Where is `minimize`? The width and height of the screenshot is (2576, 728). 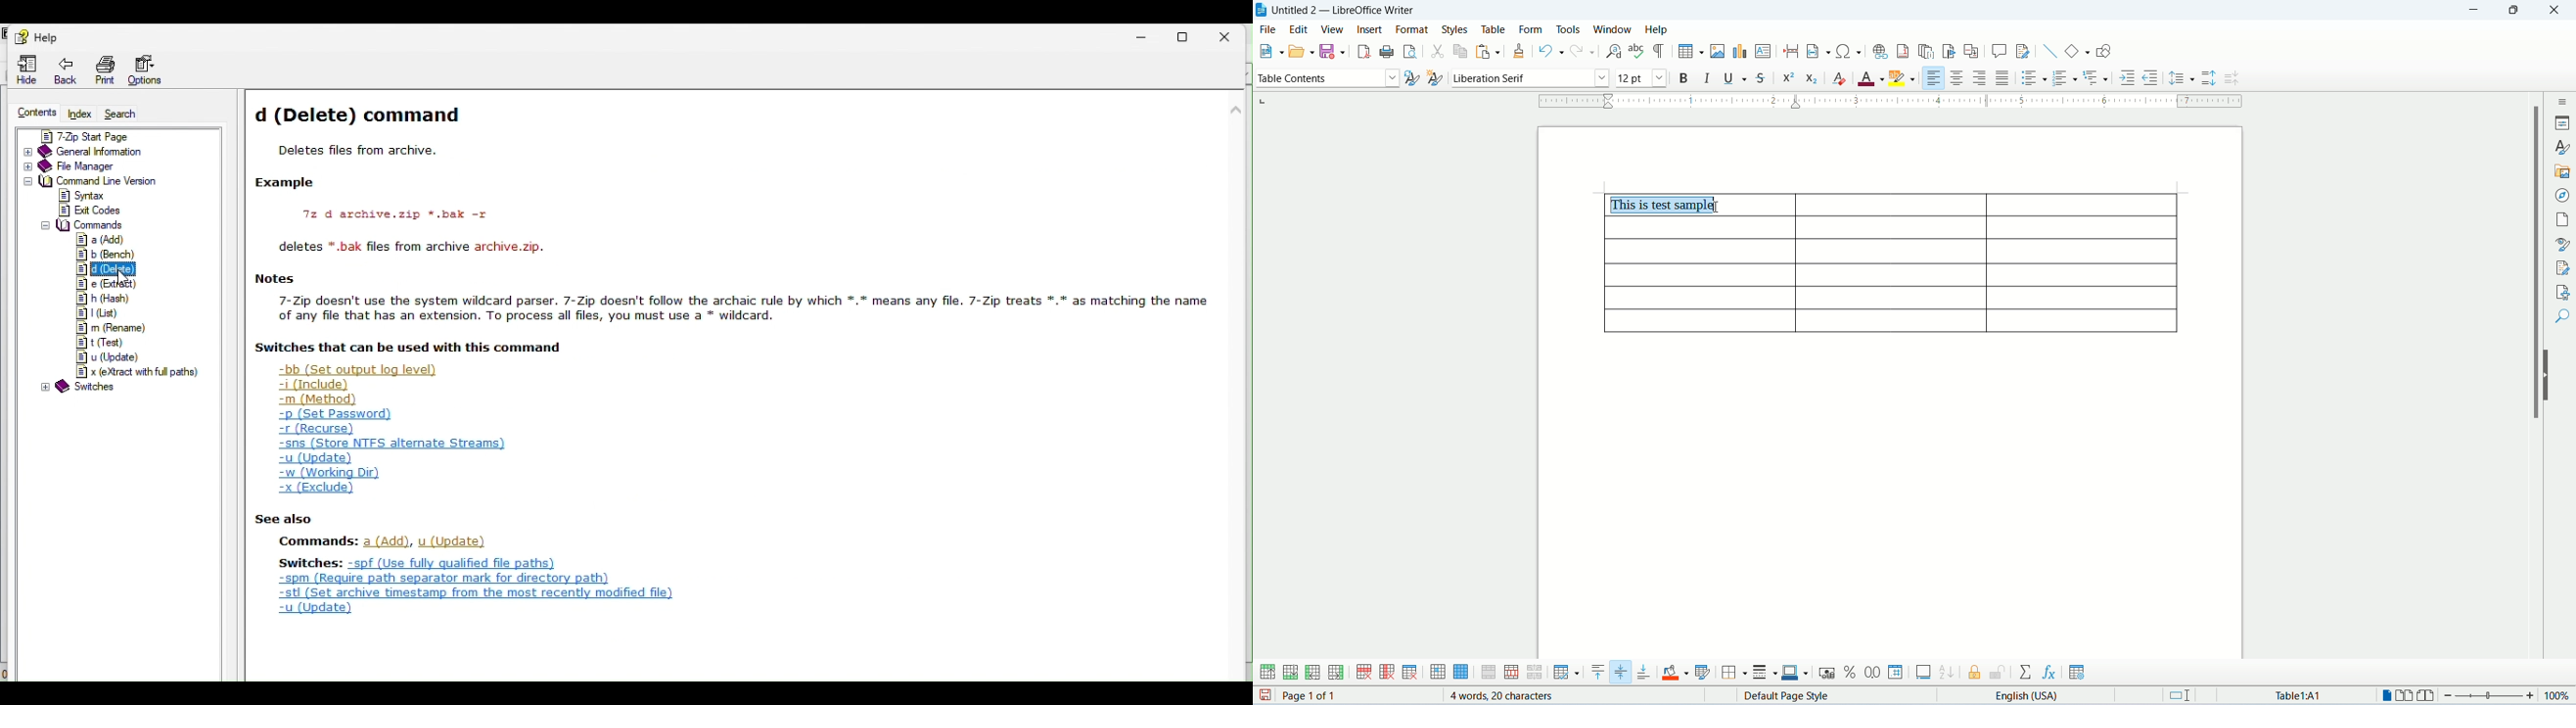 minimize is located at coordinates (2476, 10).